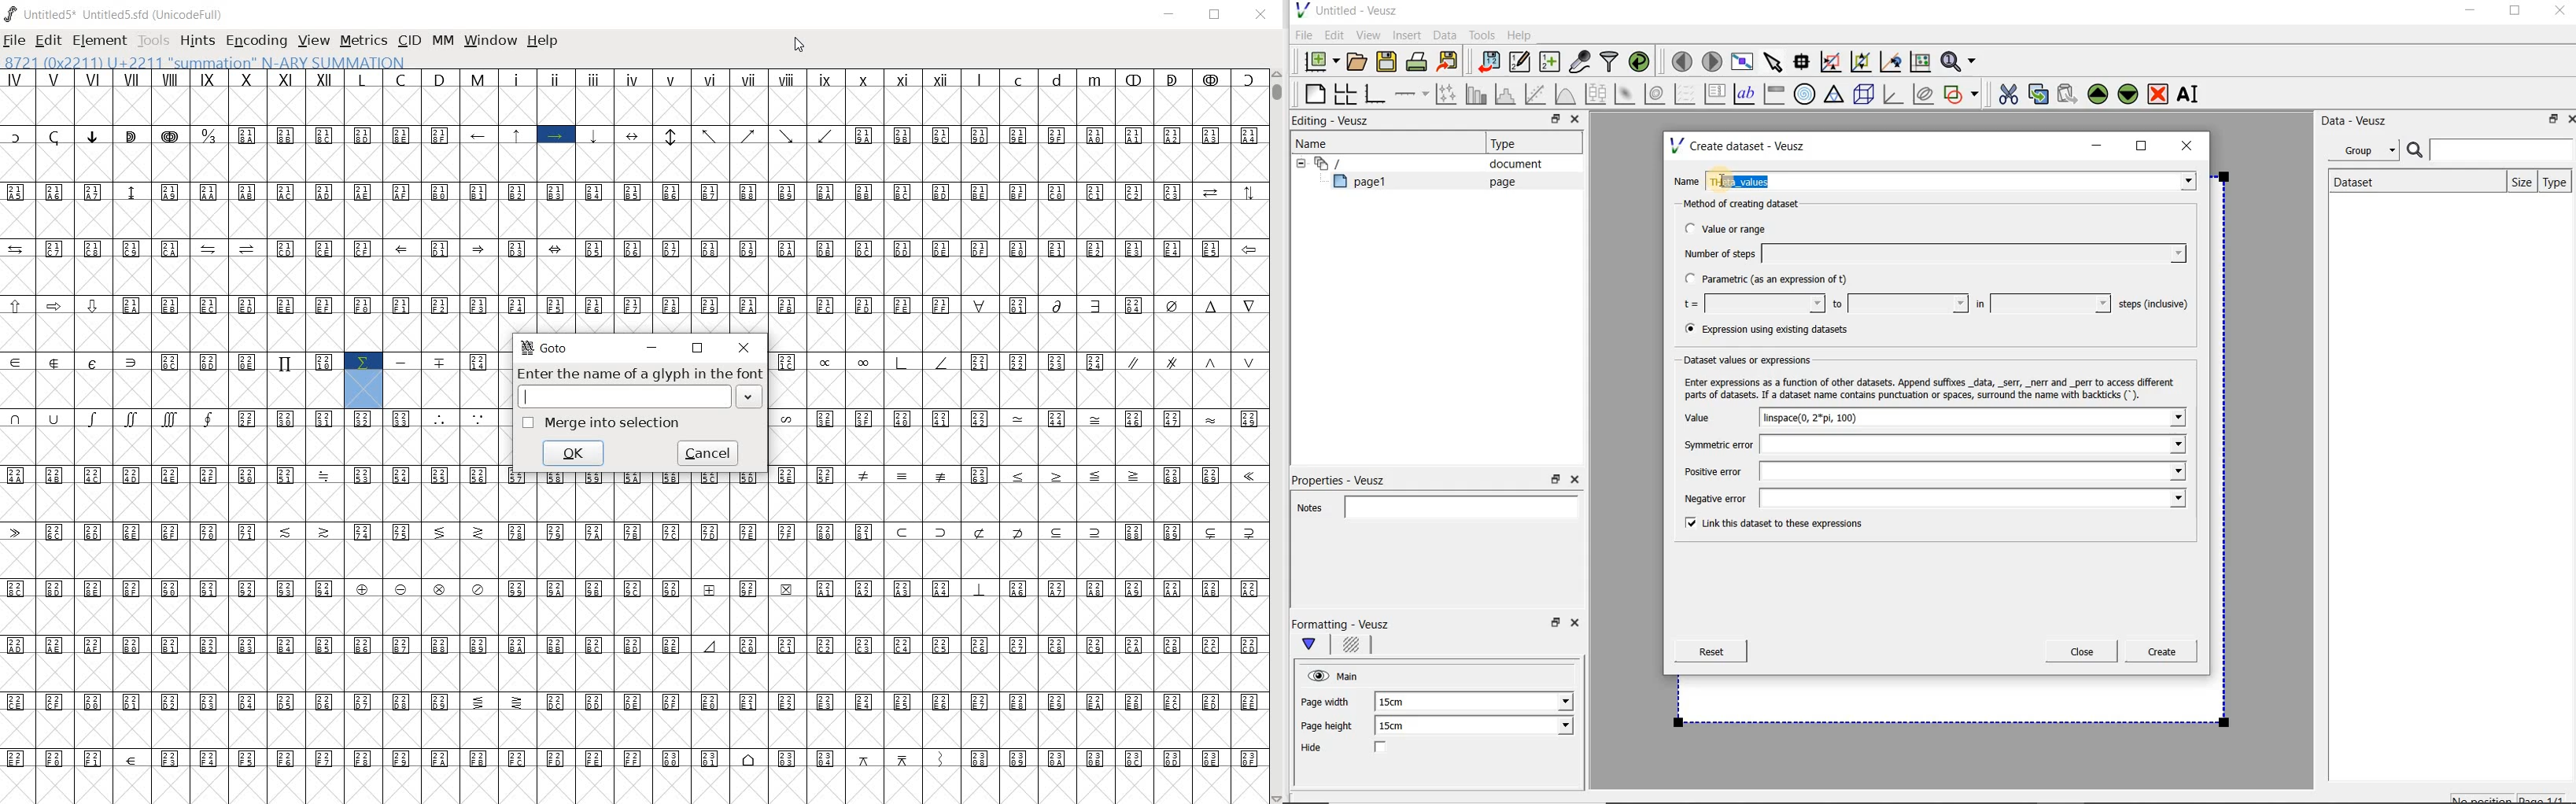  Describe the element at coordinates (1019, 360) in the screenshot. I see `` at that location.